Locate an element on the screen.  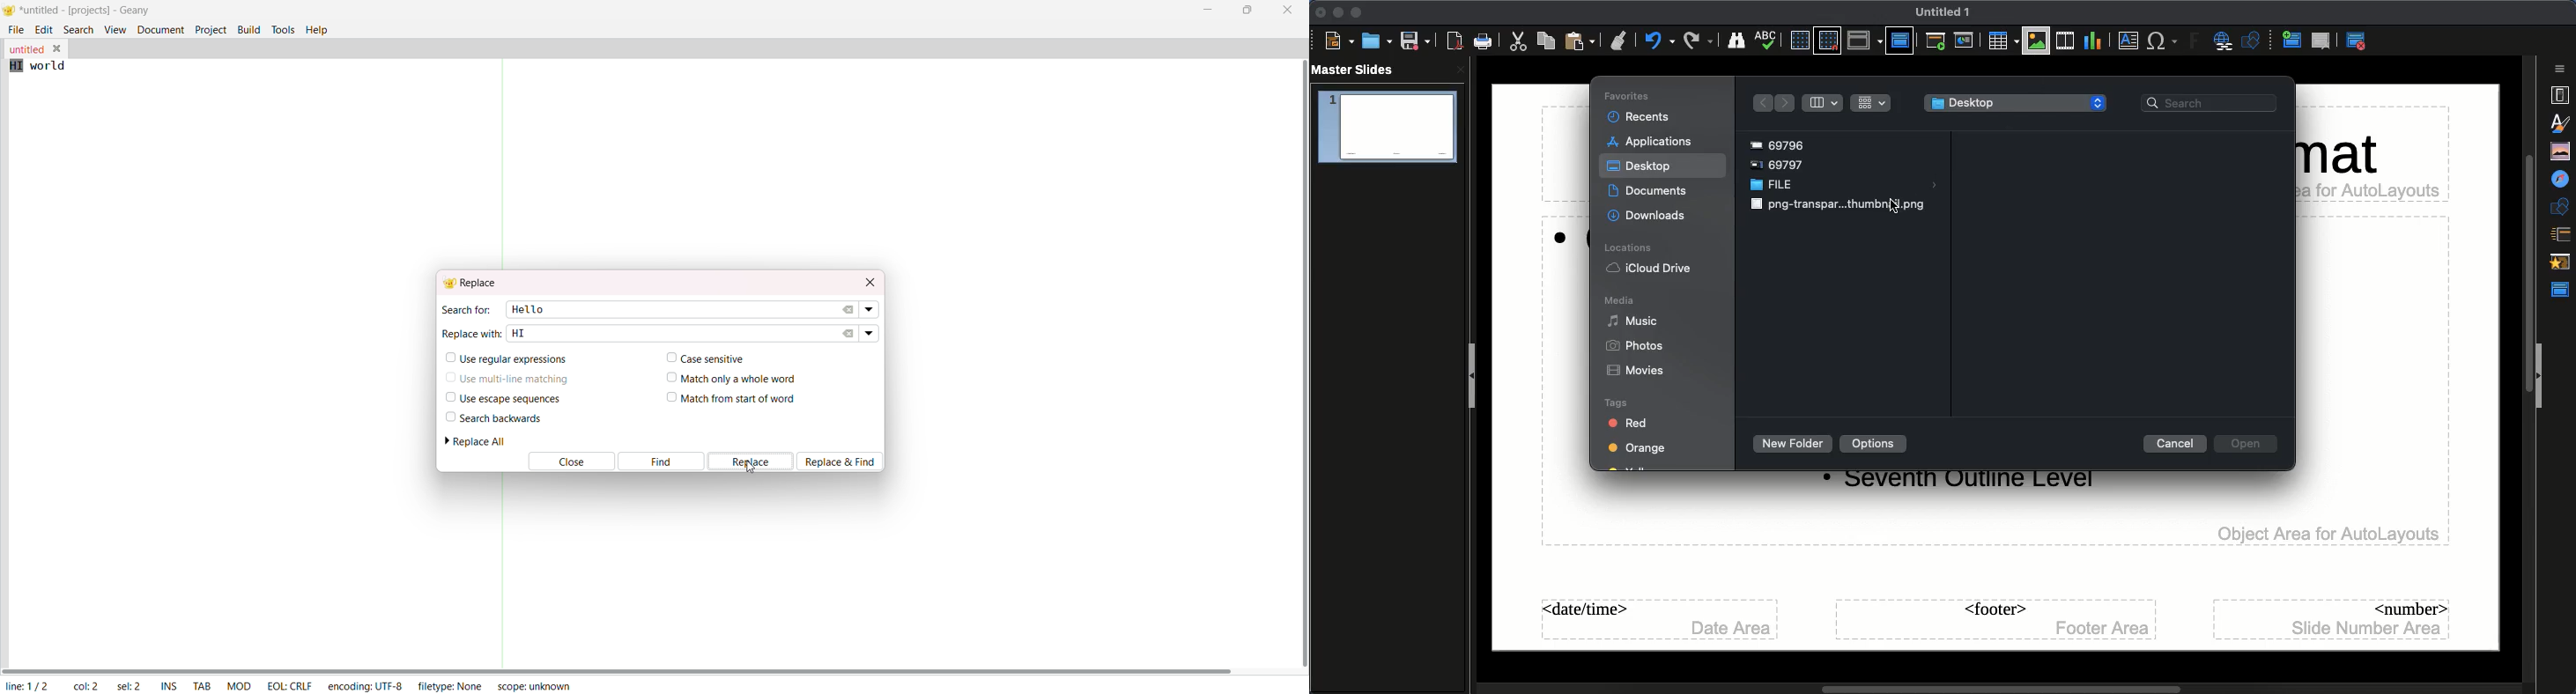
Column is located at coordinates (1823, 103).